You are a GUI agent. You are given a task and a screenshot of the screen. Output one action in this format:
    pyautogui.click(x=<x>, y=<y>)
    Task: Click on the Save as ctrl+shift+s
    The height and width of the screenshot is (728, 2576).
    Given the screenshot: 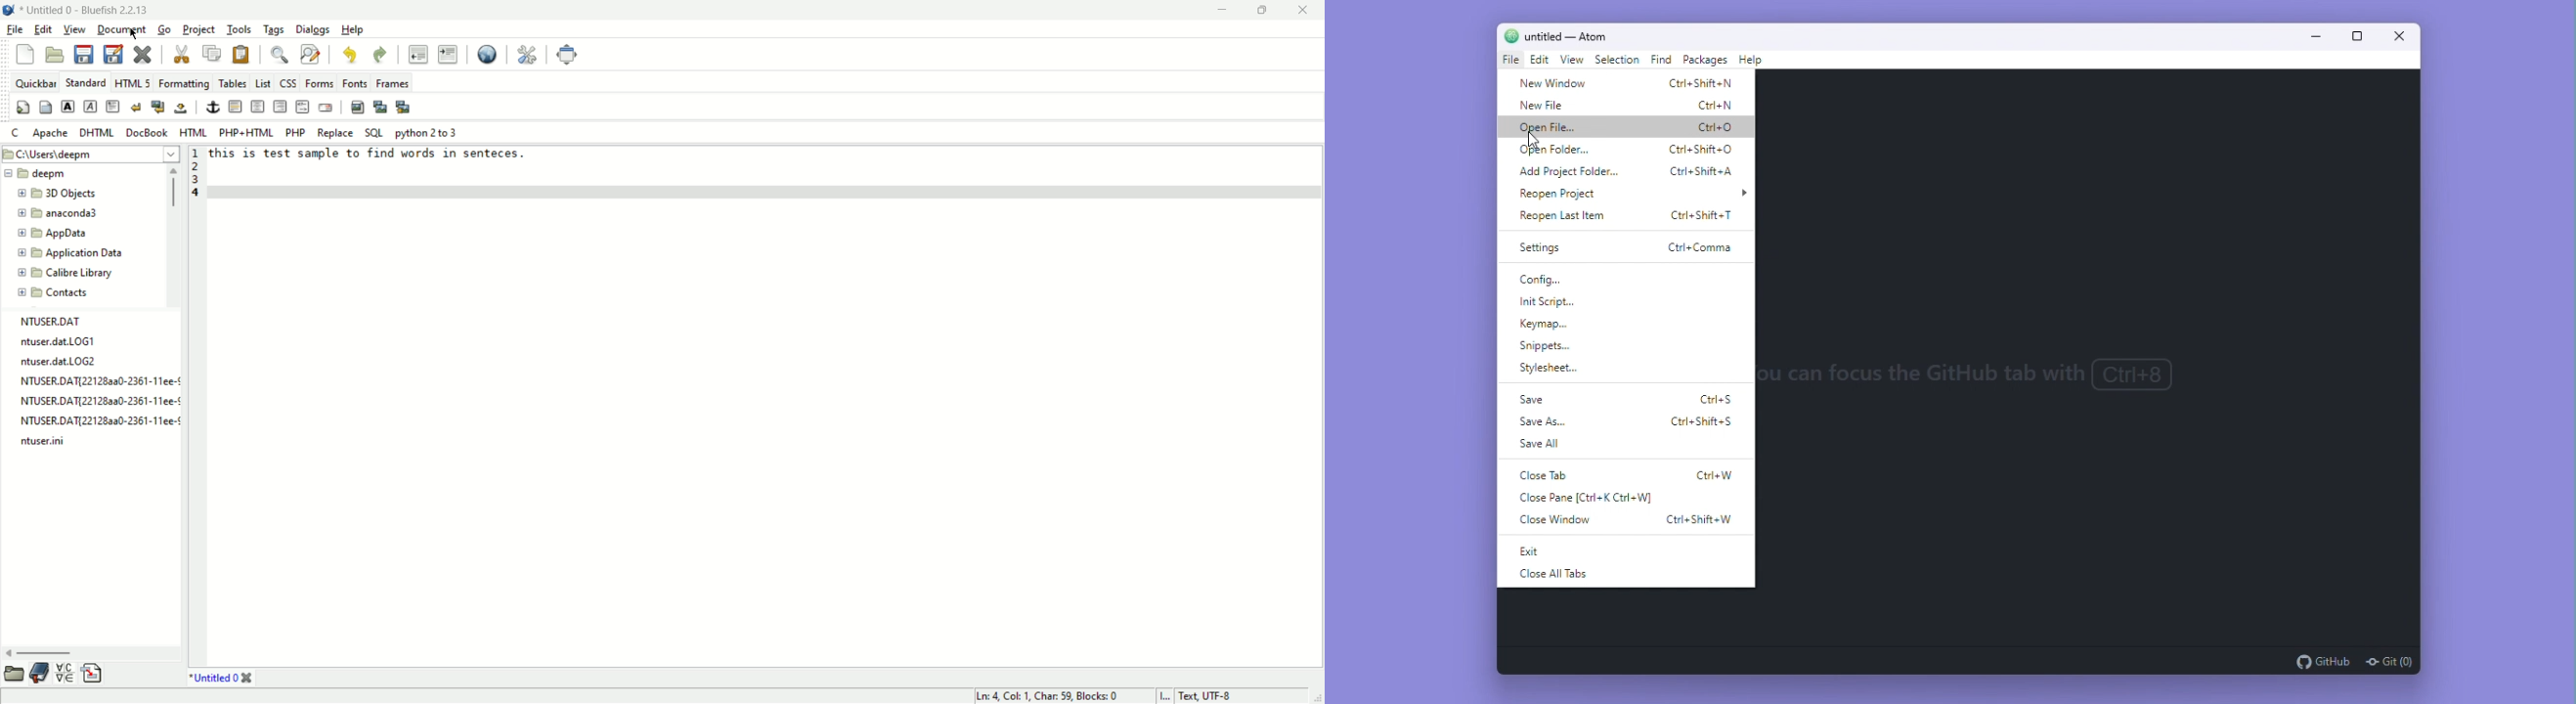 What is the action you would take?
    pyautogui.click(x=1625, y=420)
    